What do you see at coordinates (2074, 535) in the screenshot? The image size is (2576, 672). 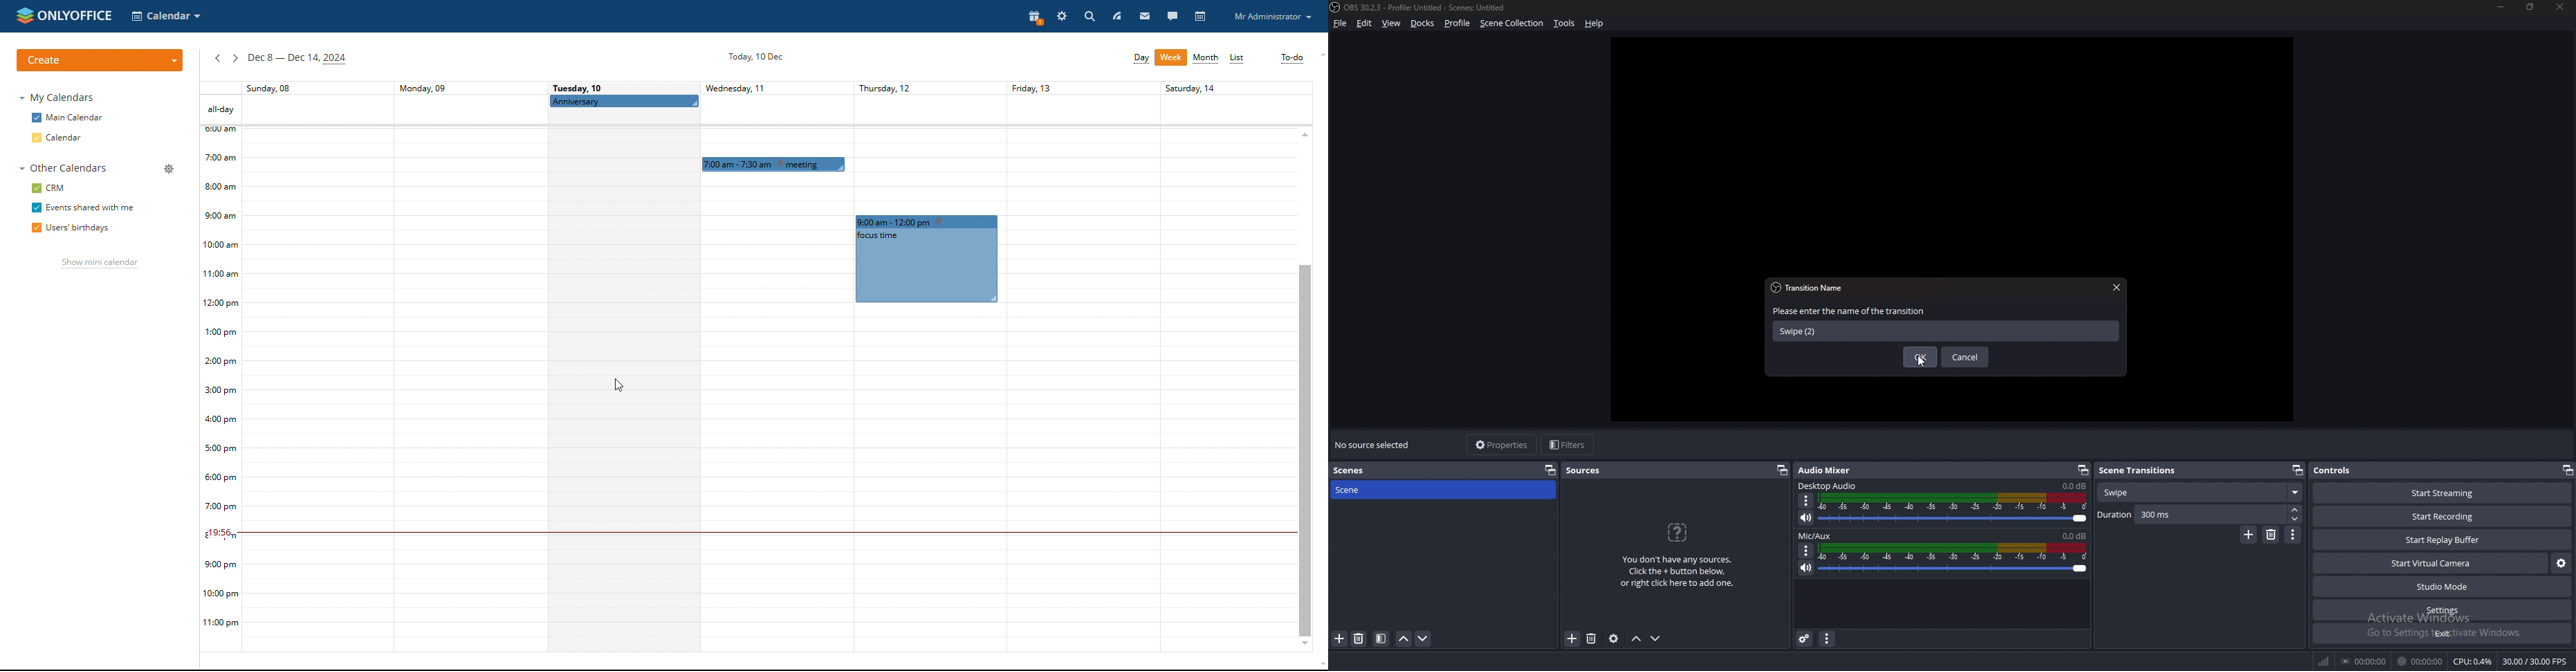 I see `0.0db` at bounding box center [2074, 535].